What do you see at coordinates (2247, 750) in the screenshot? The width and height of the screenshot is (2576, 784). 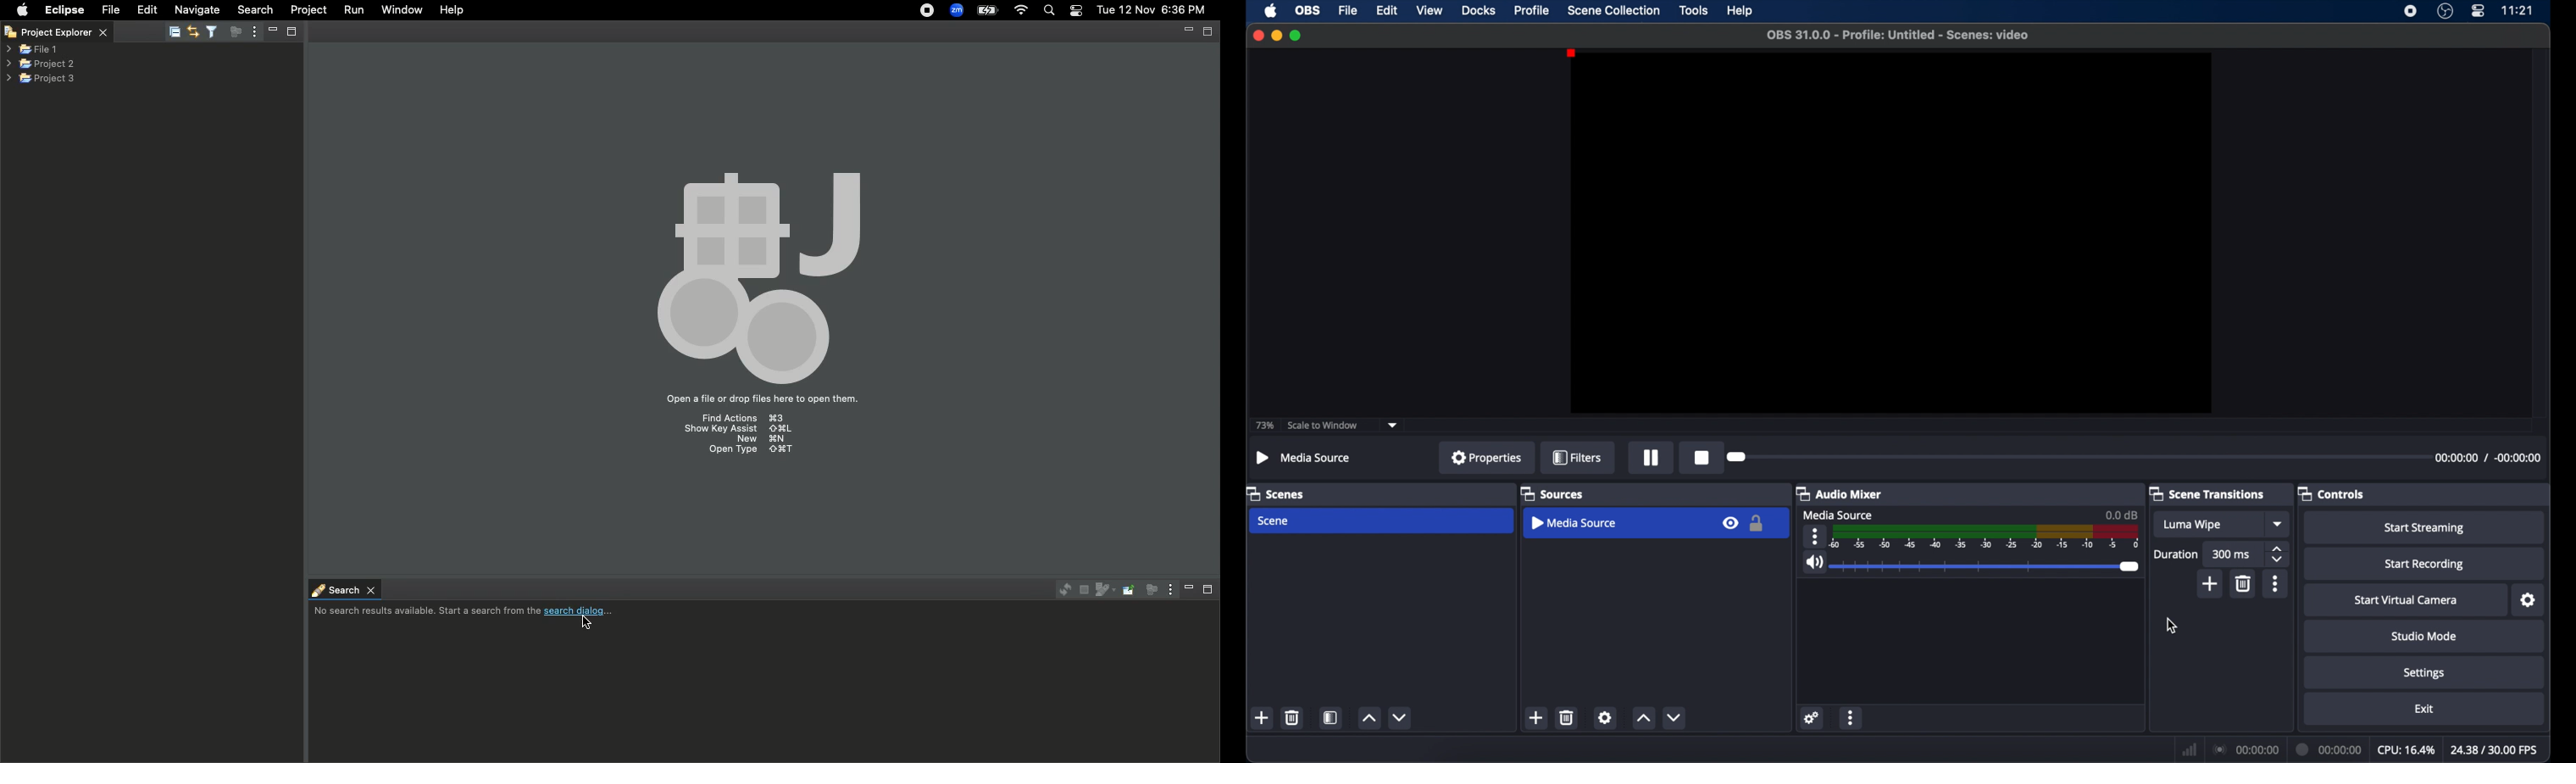 I see `connection` at bounding box center [2247, 750].